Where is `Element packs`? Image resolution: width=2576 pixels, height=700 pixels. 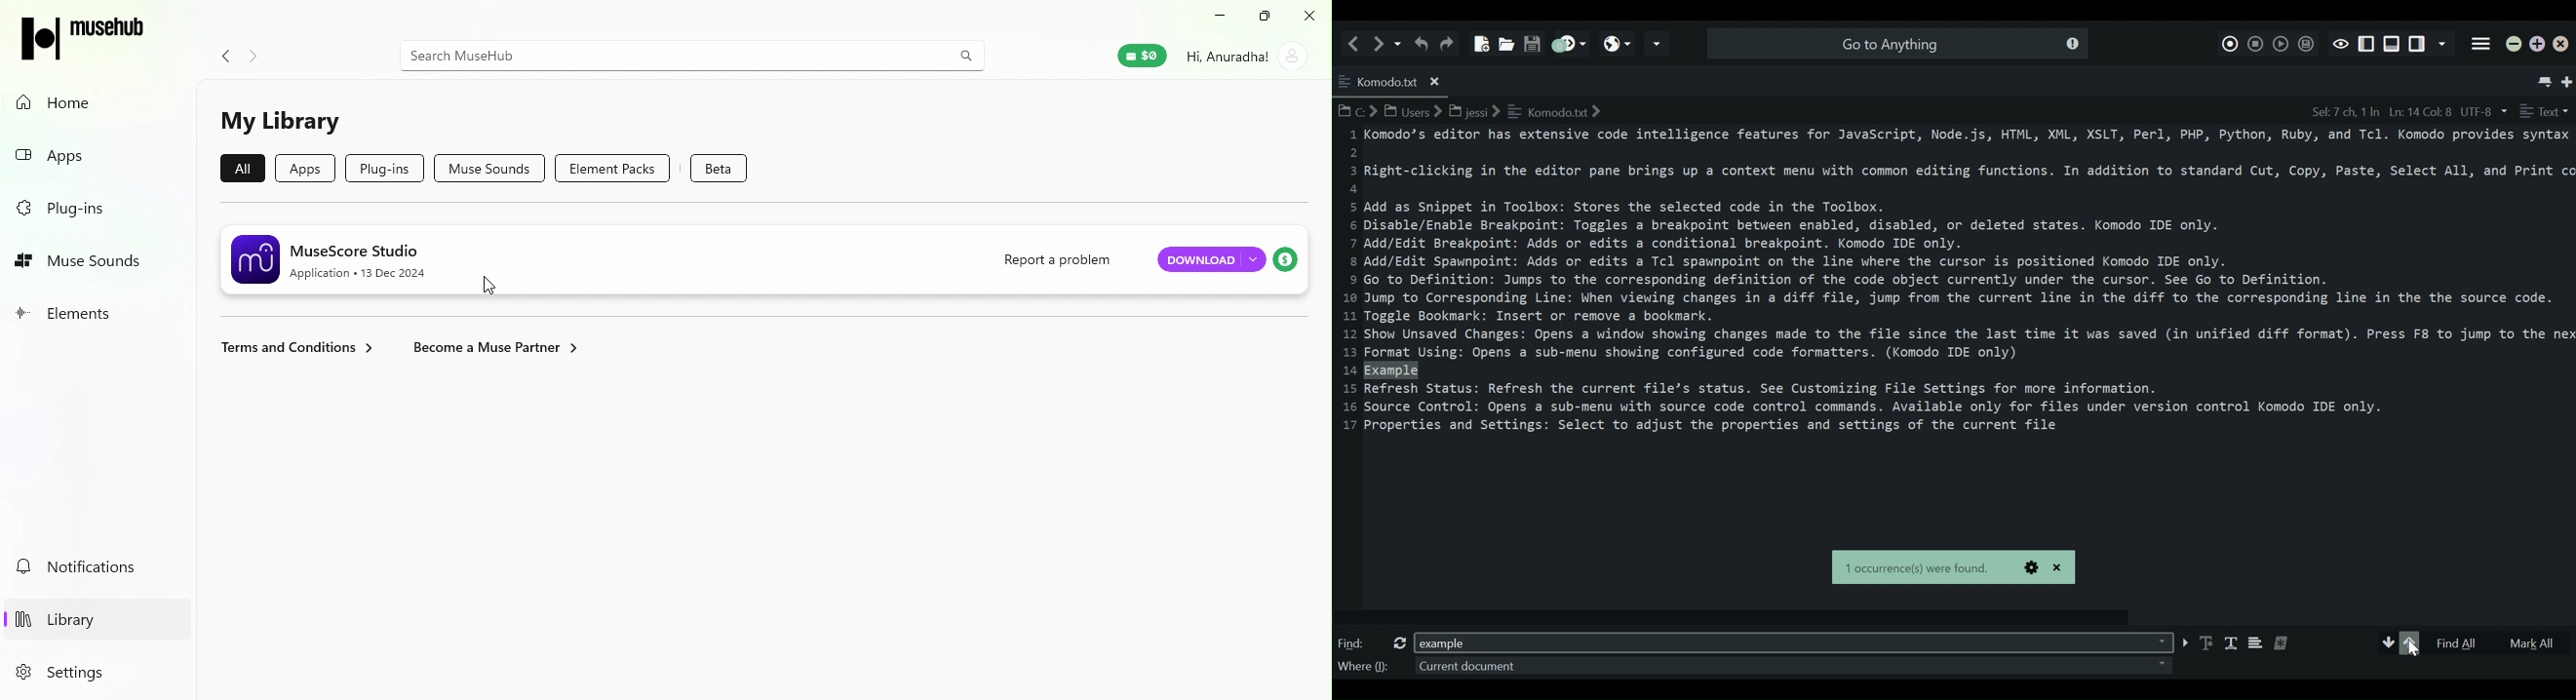
Element packs is located at coordinates (622, 168).